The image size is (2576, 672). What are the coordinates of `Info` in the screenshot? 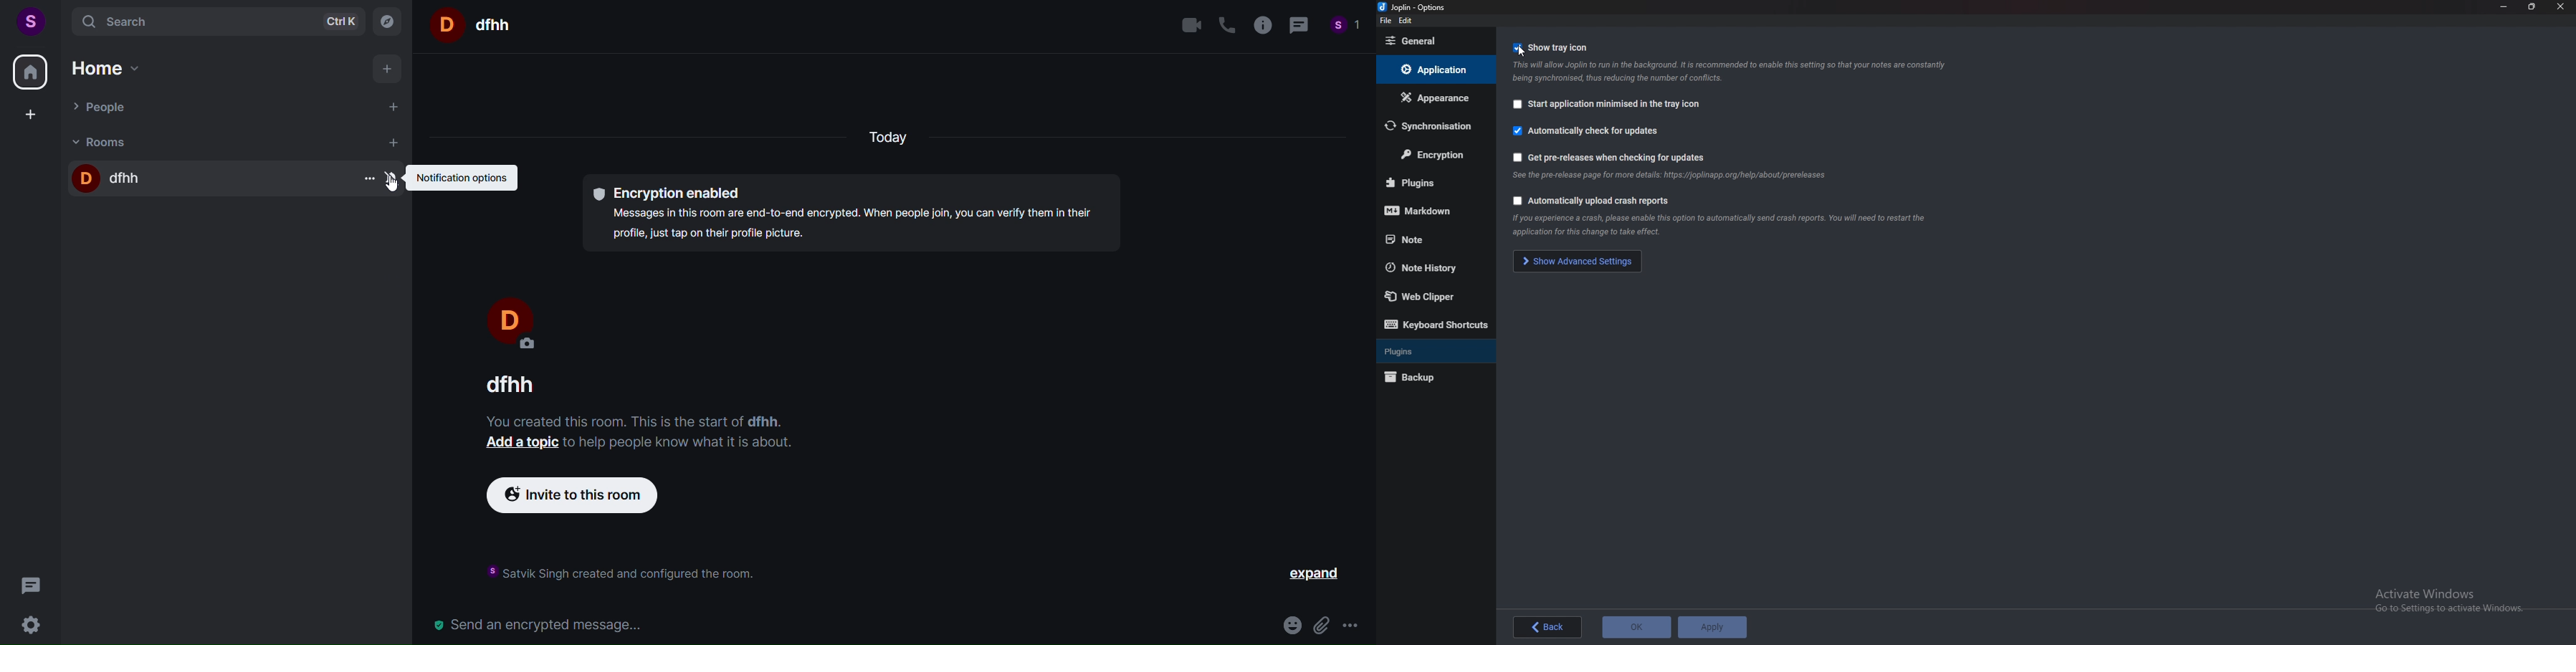 It's located at (1733, 71).